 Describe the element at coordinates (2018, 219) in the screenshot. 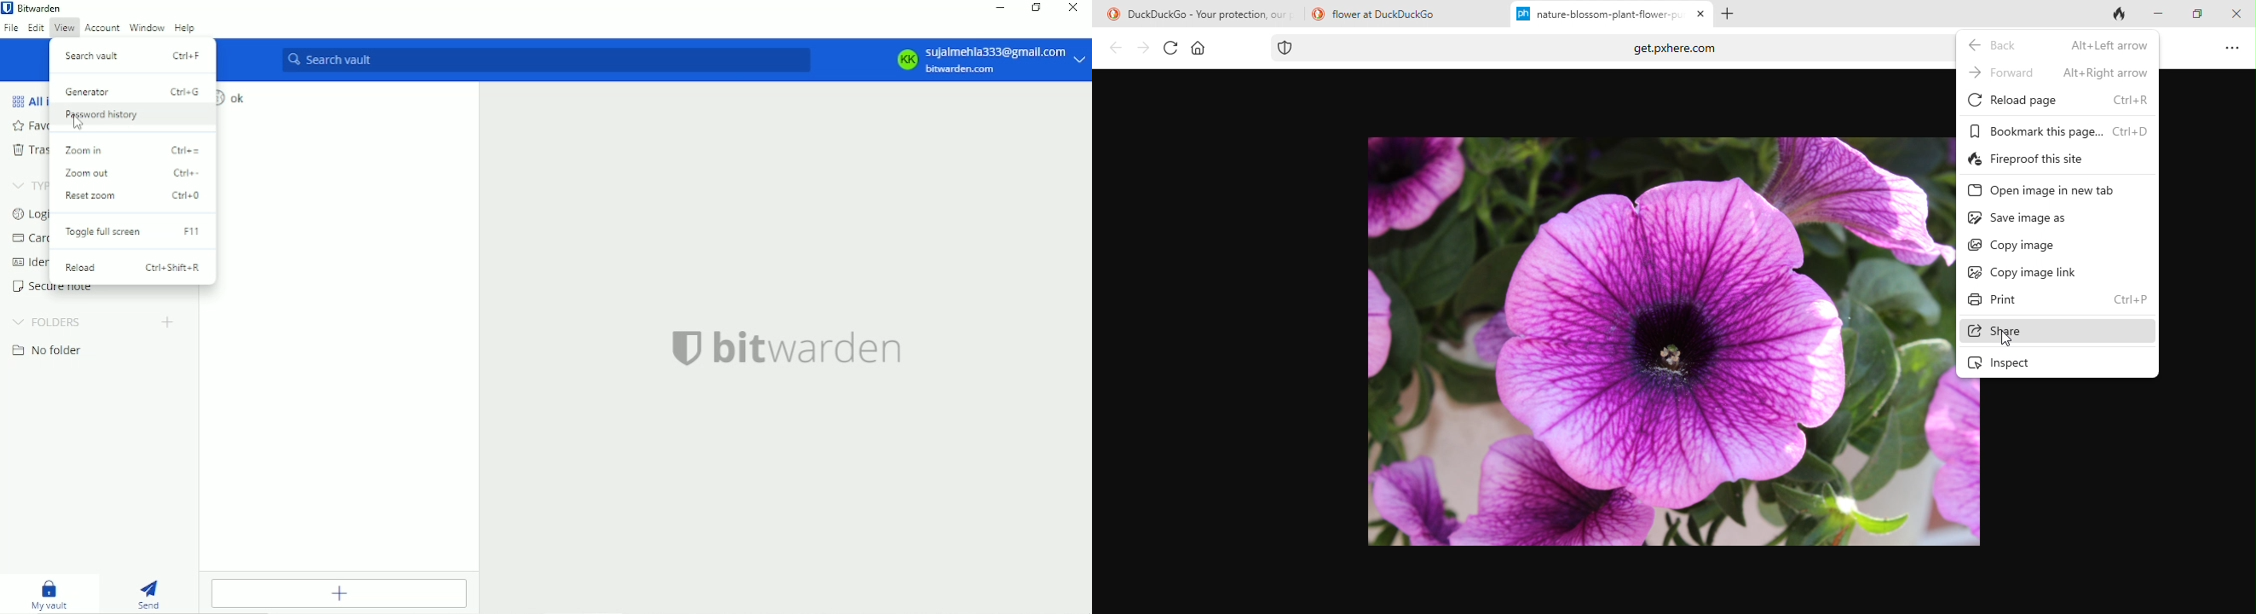

I see `save image as` at that location.